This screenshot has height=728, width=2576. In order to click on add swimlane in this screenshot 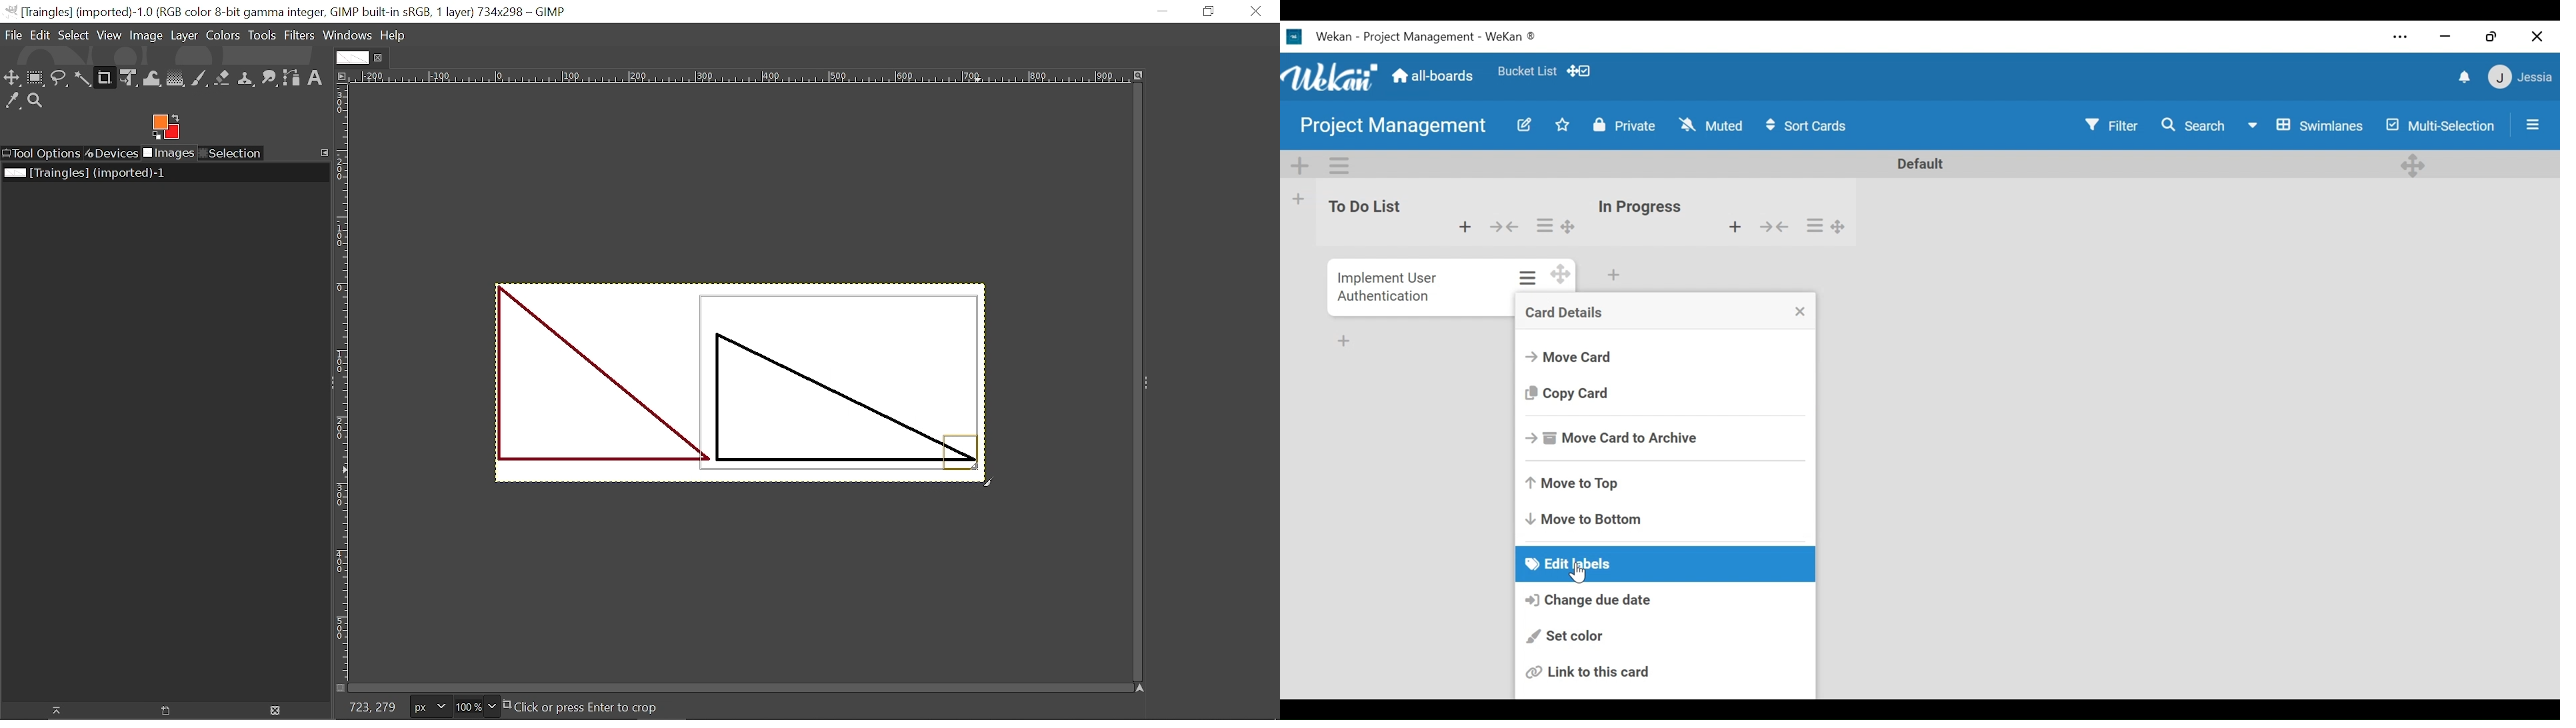, I will do `click(1301, 167)`.